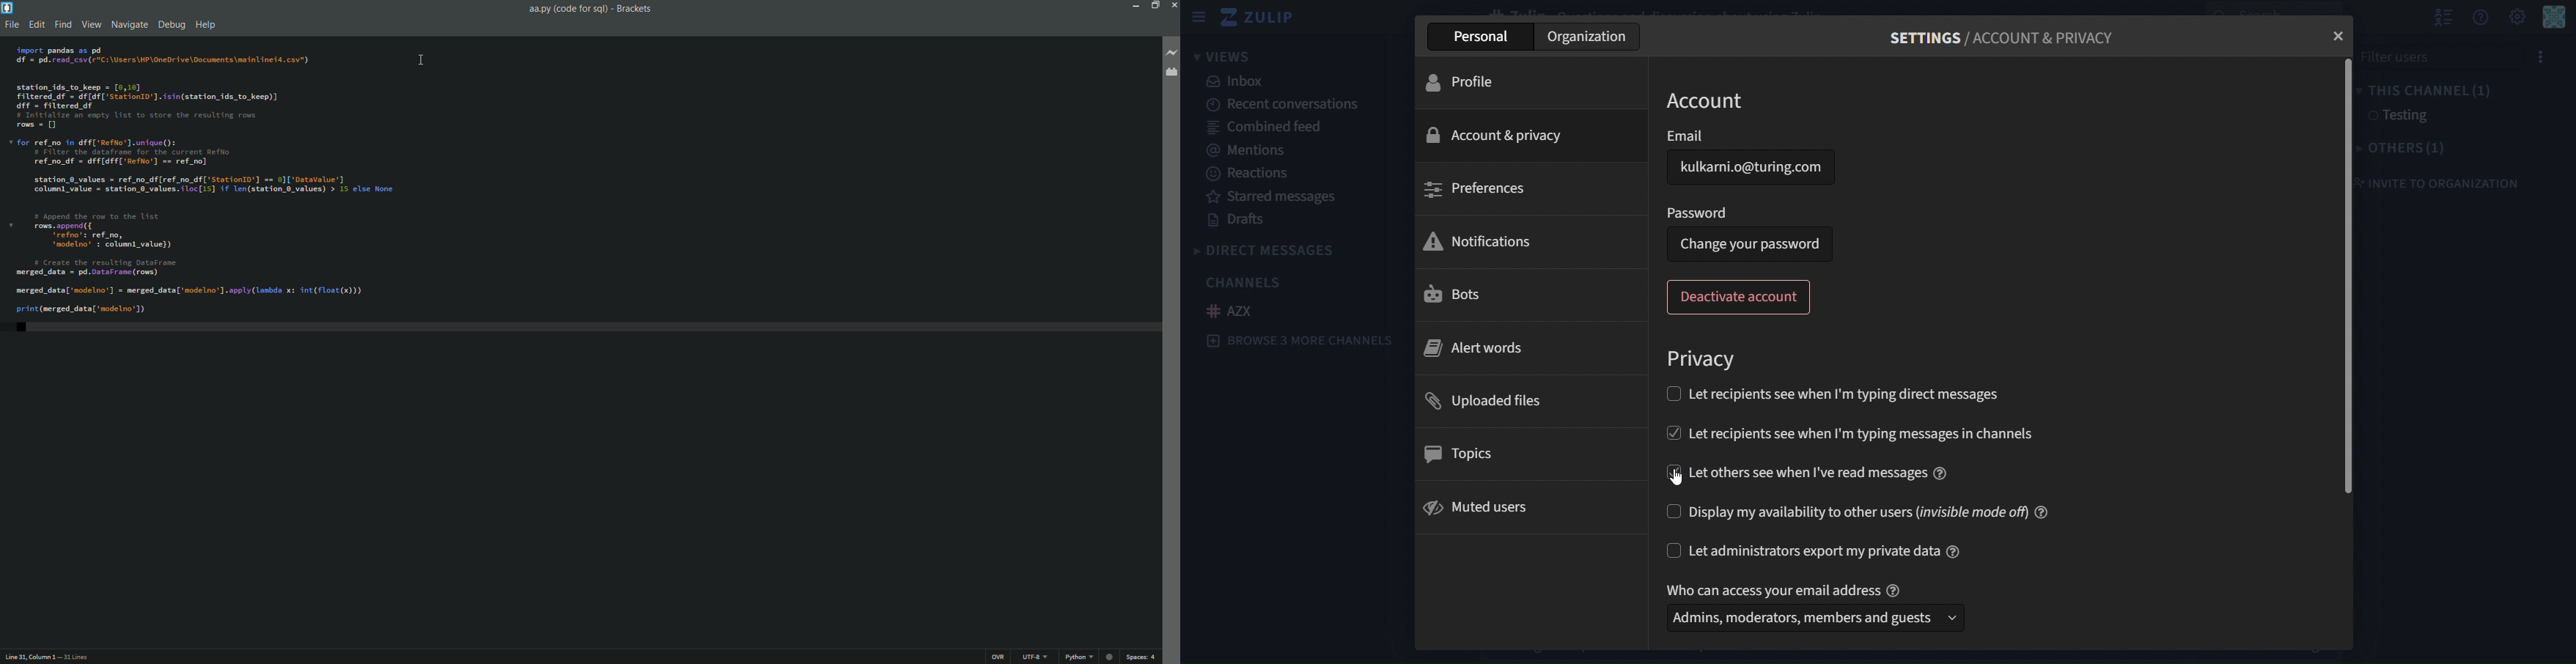  Describe the element at coordinates (130, 24) in the screenshot. I see `navigation menu` at that location.